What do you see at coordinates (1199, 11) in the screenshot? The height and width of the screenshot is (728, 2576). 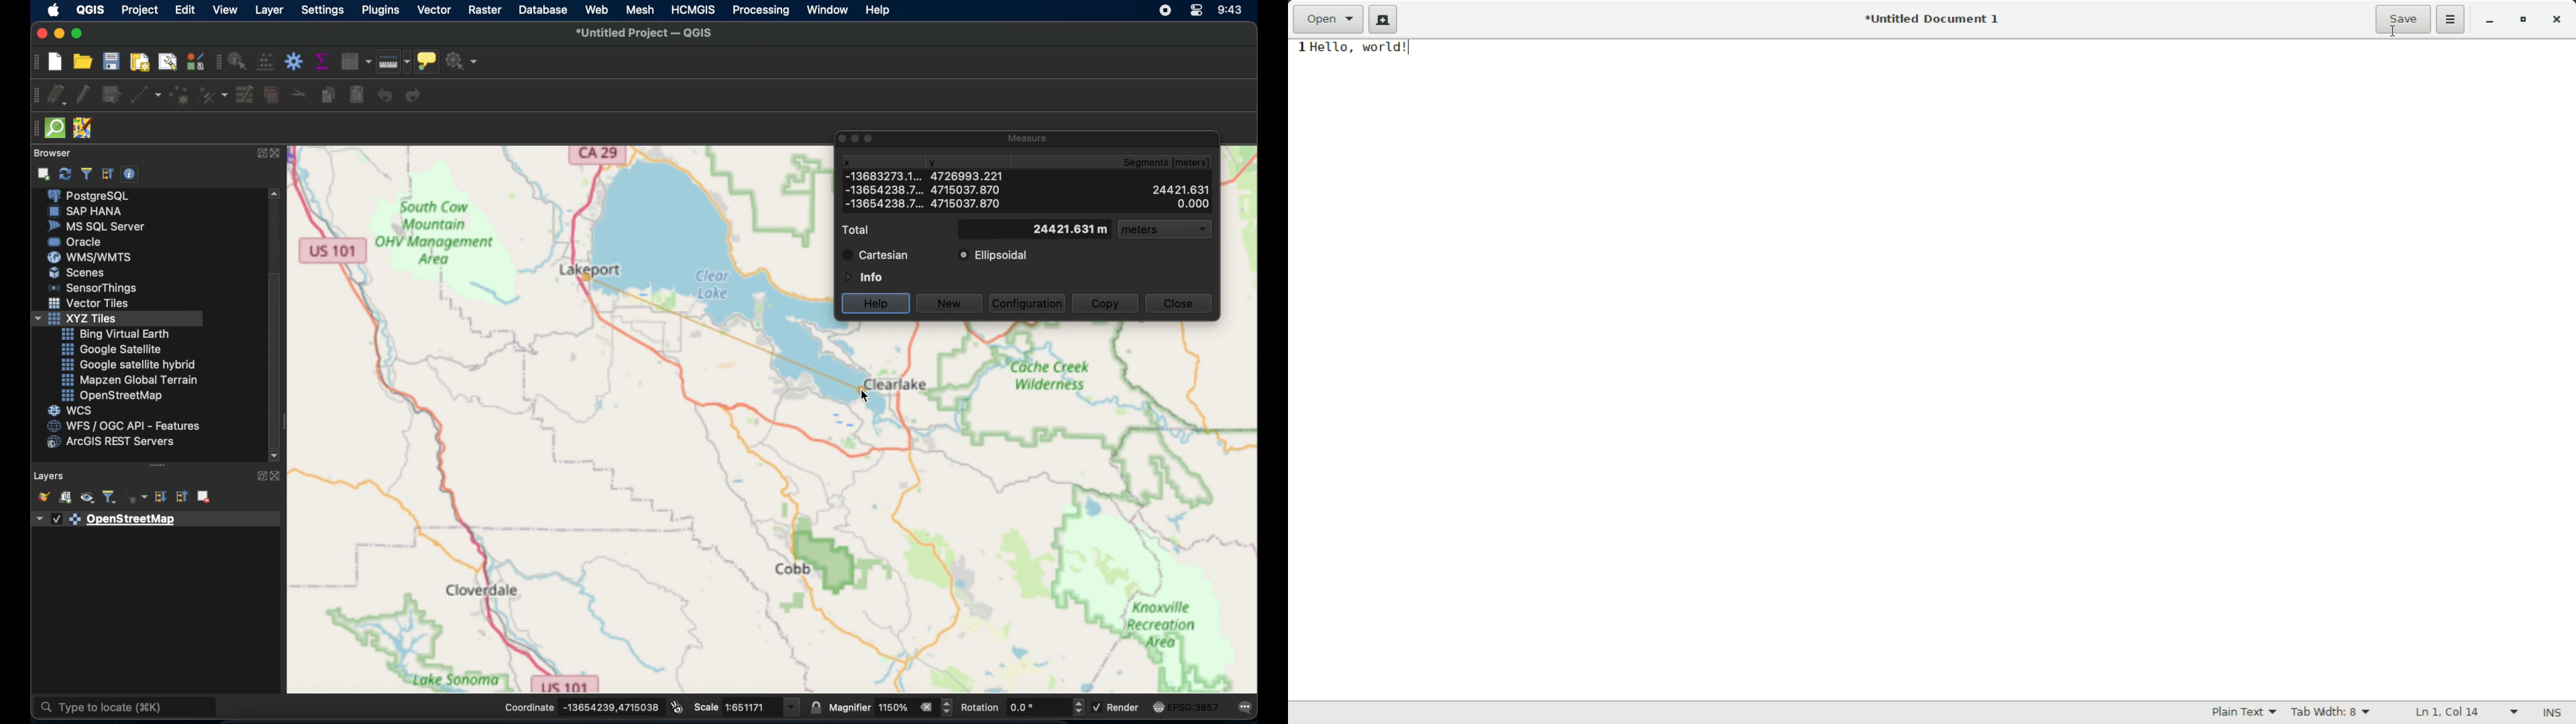 I see `control center` at bounding box center [1199, 11].